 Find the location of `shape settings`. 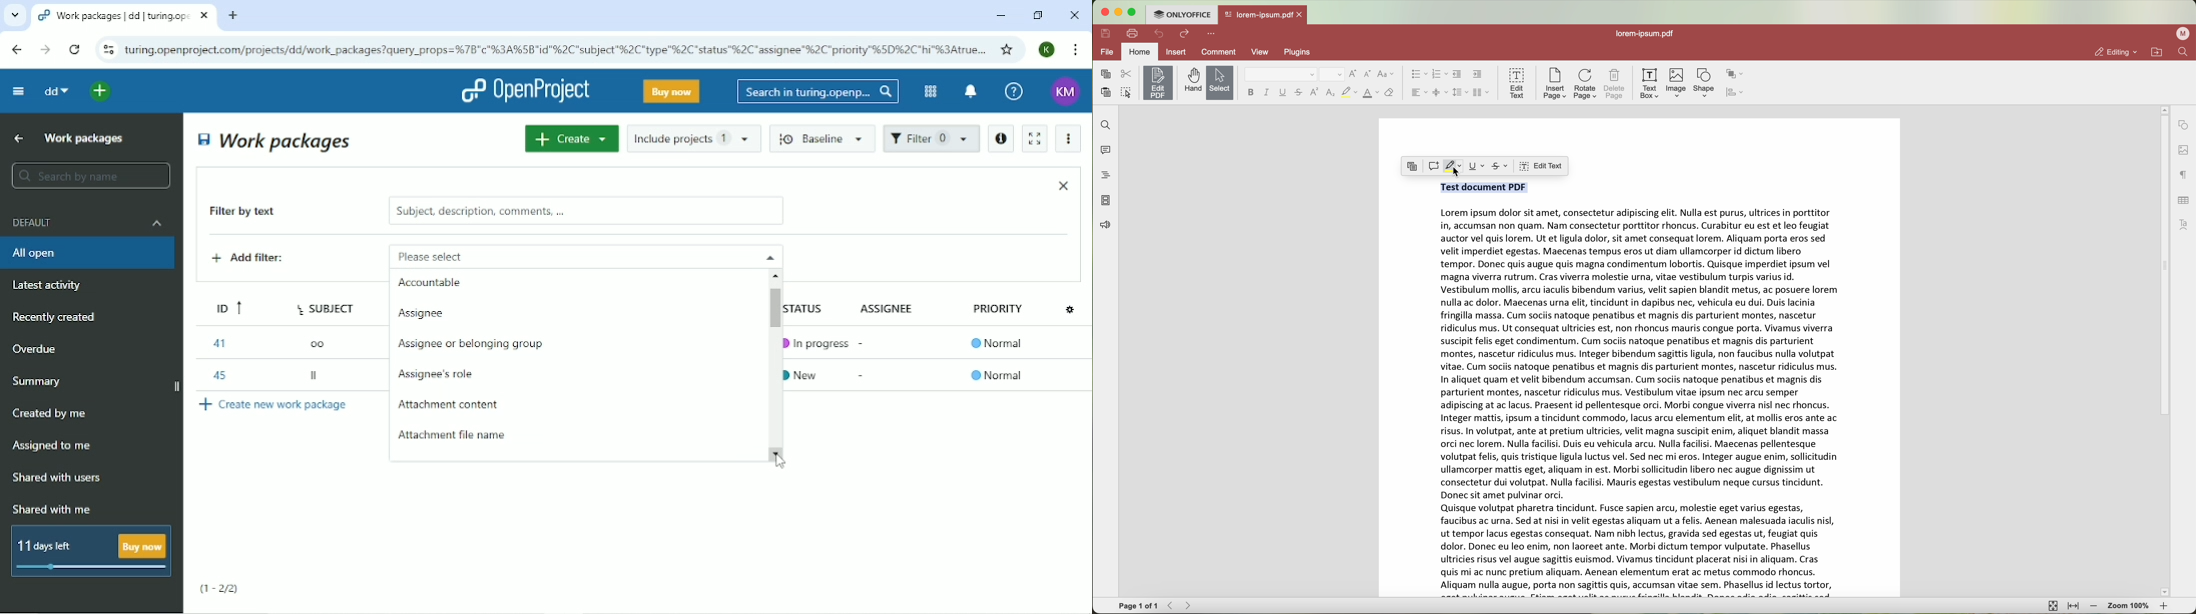

shape settings is located at coordinates (2185, 126).